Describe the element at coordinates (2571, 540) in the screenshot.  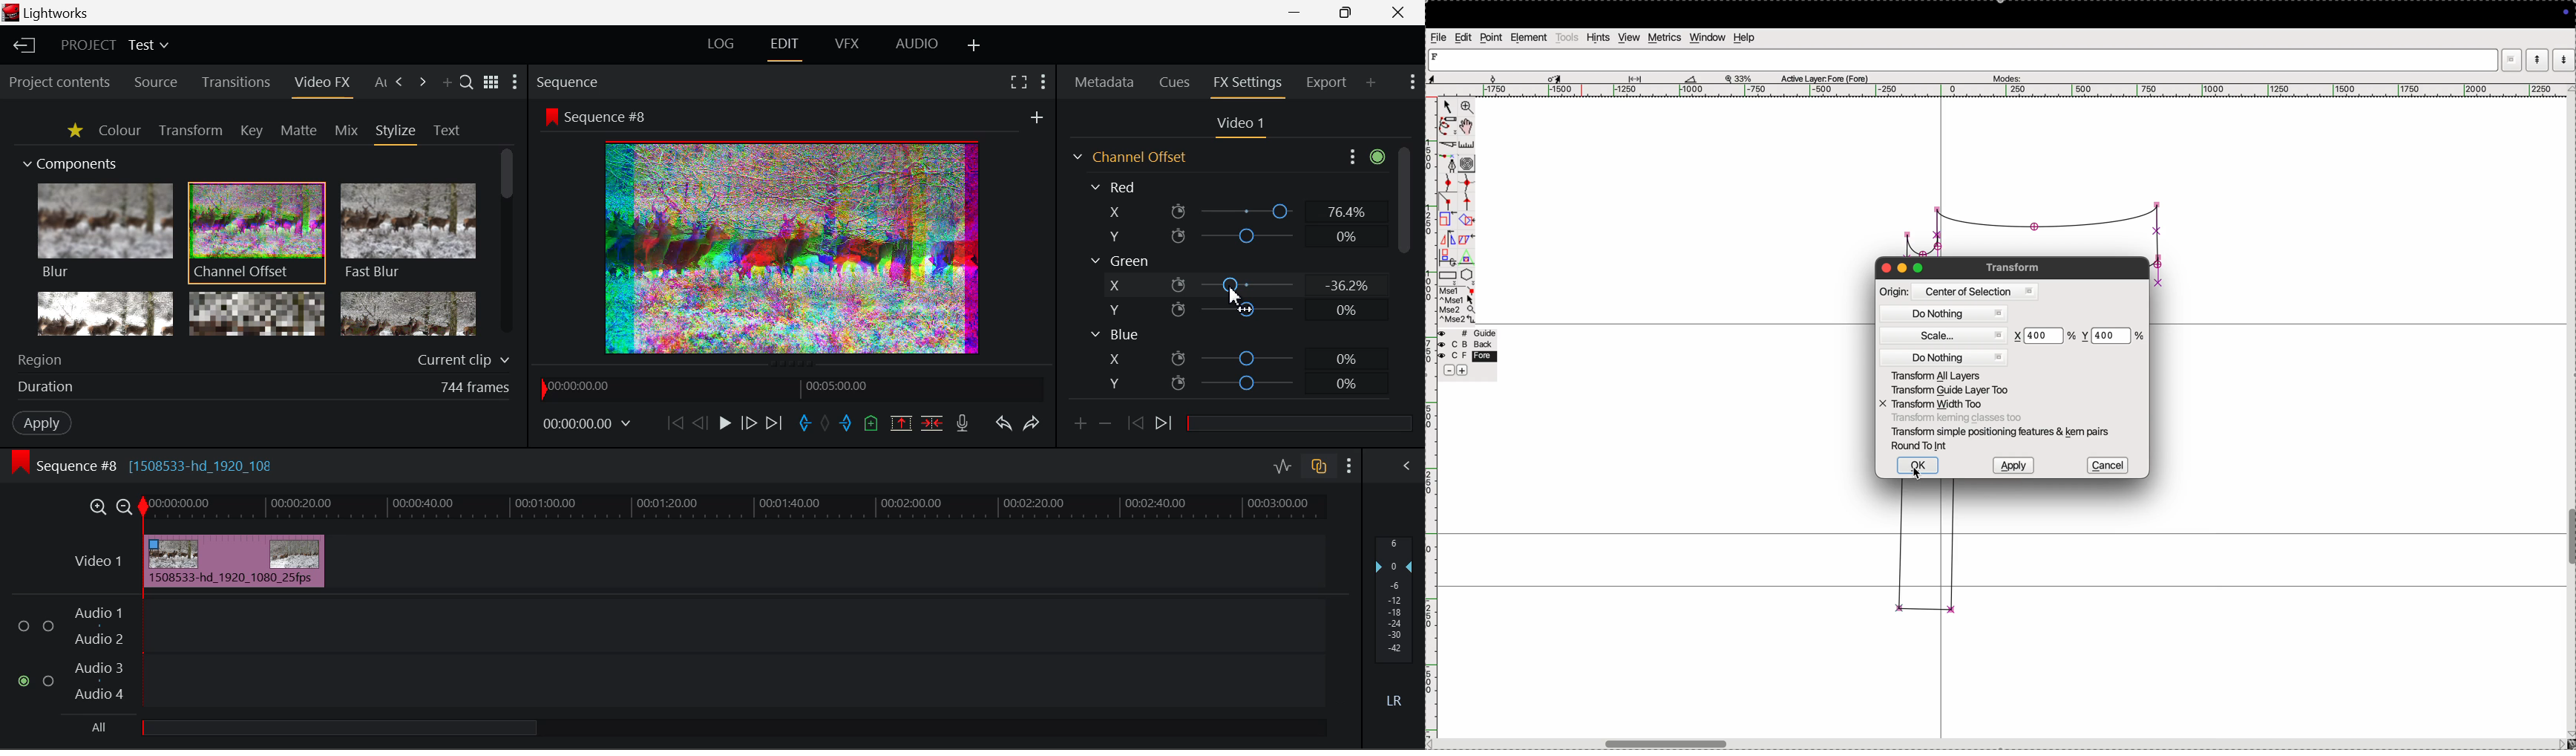
I see `toogle` at that location.